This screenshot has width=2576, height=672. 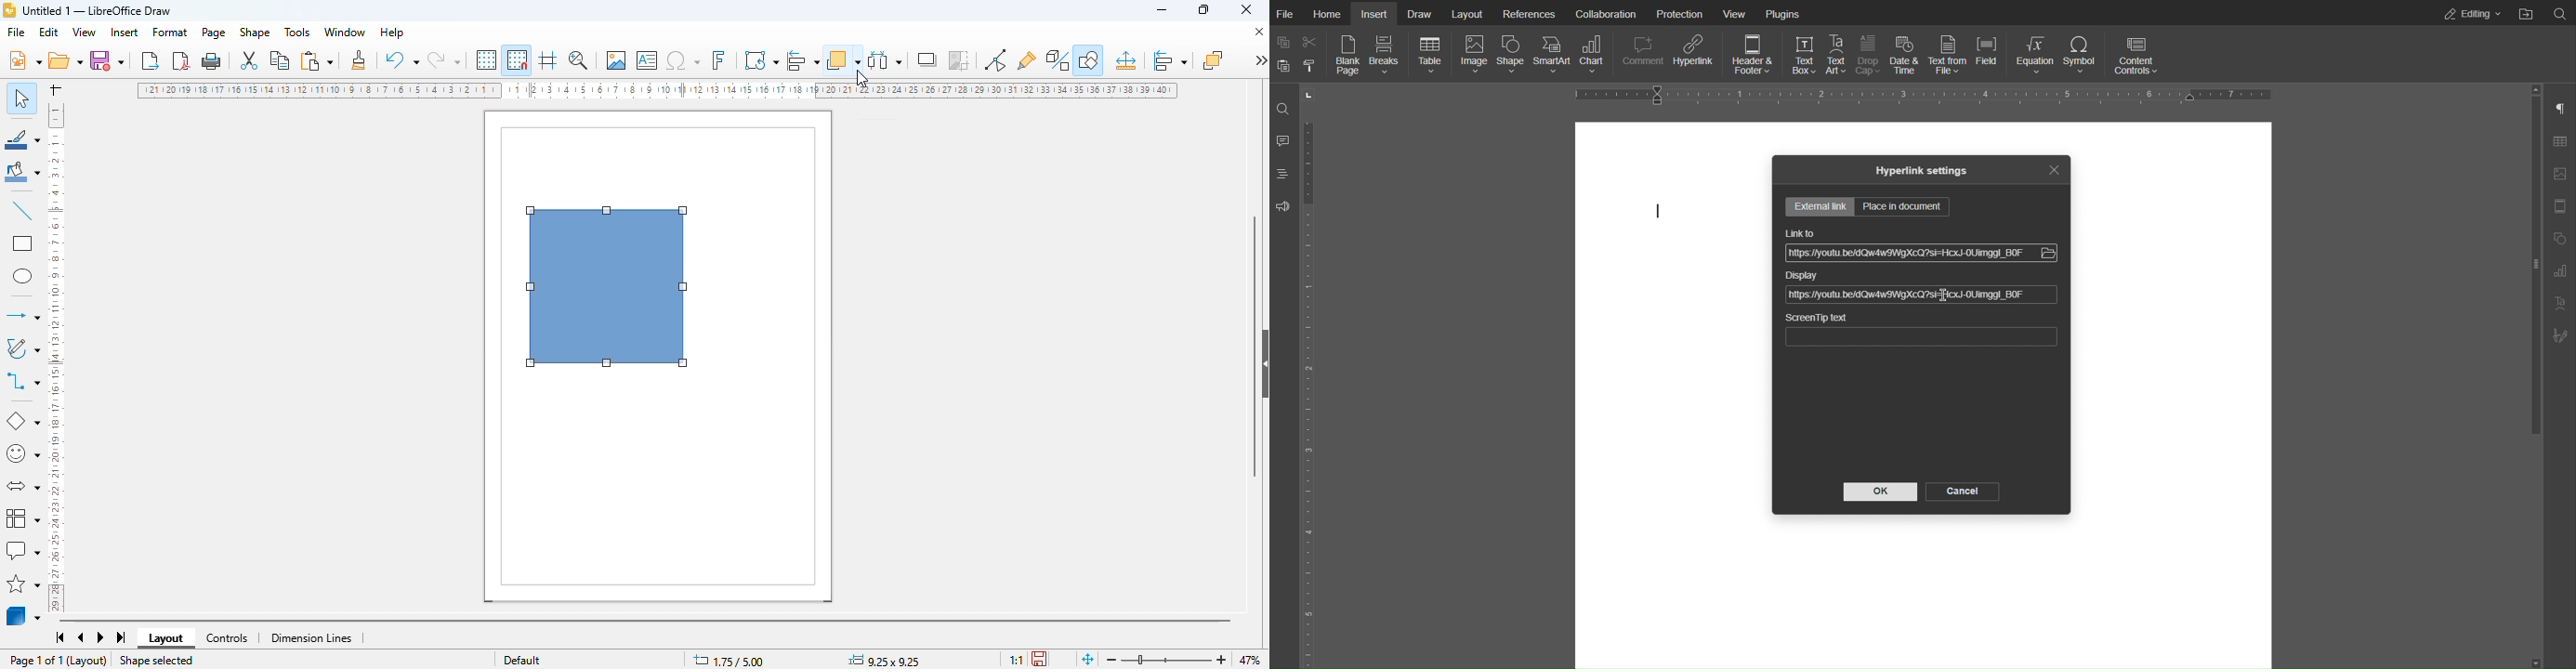 I want to click on Table Settings, so click(x=2559, y=140).